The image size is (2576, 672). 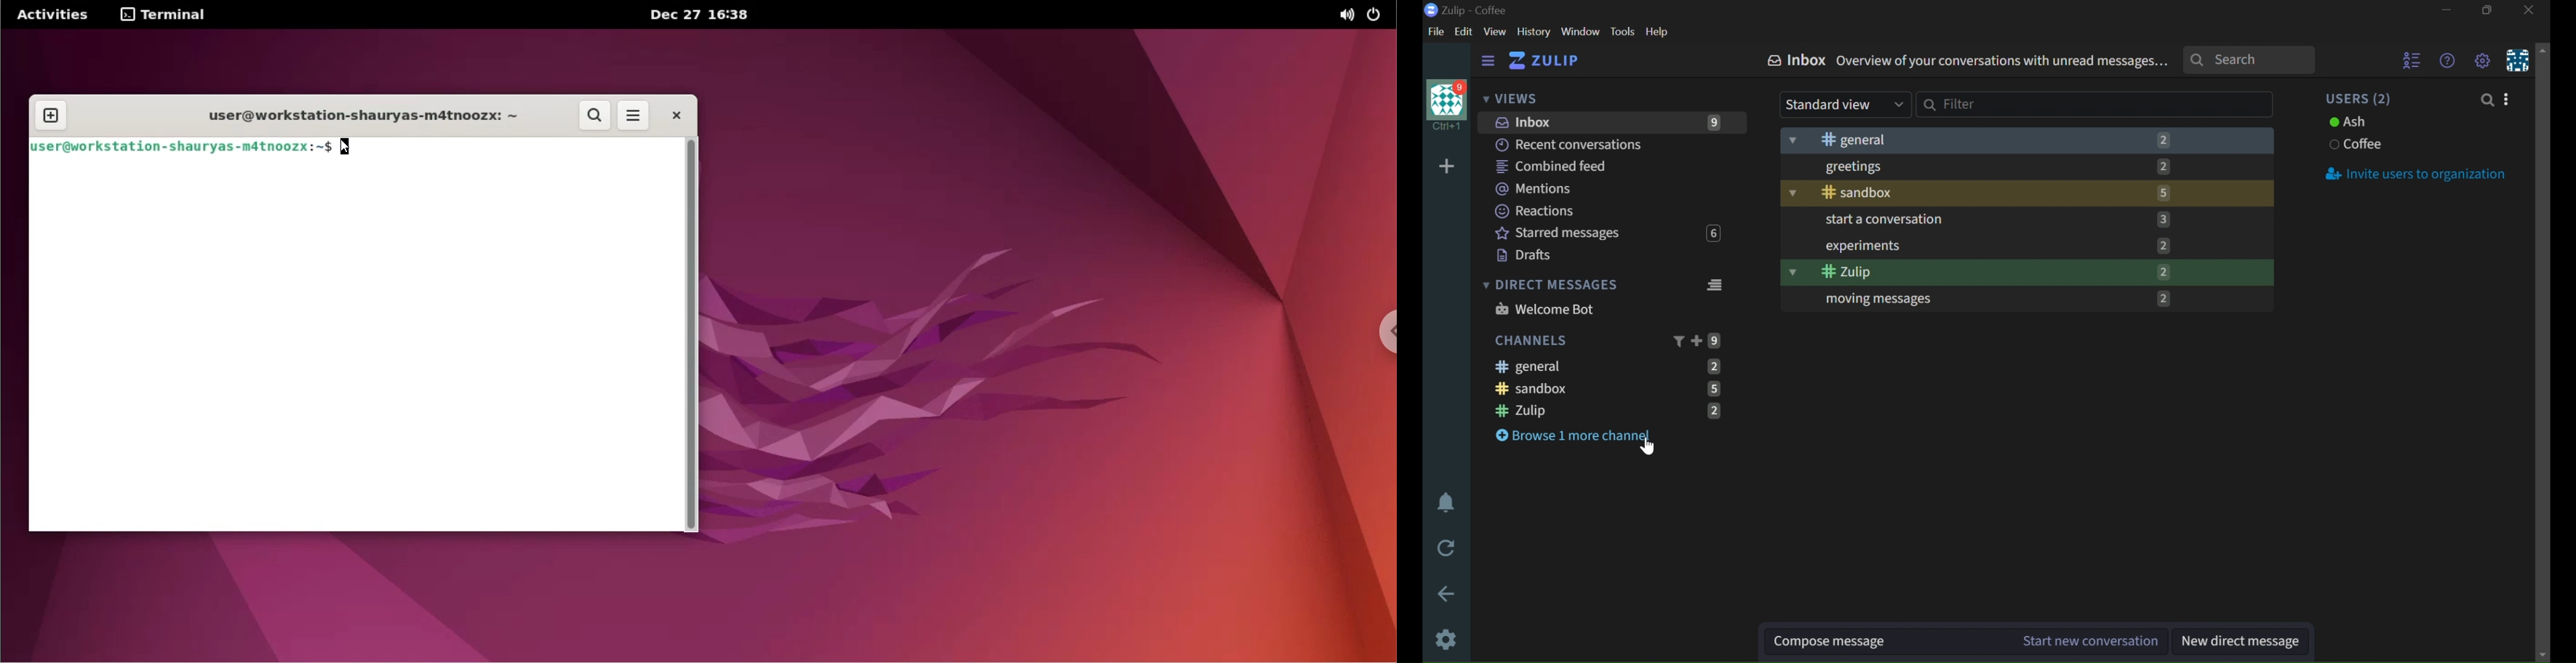 What do you see at coordinates (2092, 642) in the screenshot?
I see `START NEW CONVERSATION` at bounding box center [2092, 642].